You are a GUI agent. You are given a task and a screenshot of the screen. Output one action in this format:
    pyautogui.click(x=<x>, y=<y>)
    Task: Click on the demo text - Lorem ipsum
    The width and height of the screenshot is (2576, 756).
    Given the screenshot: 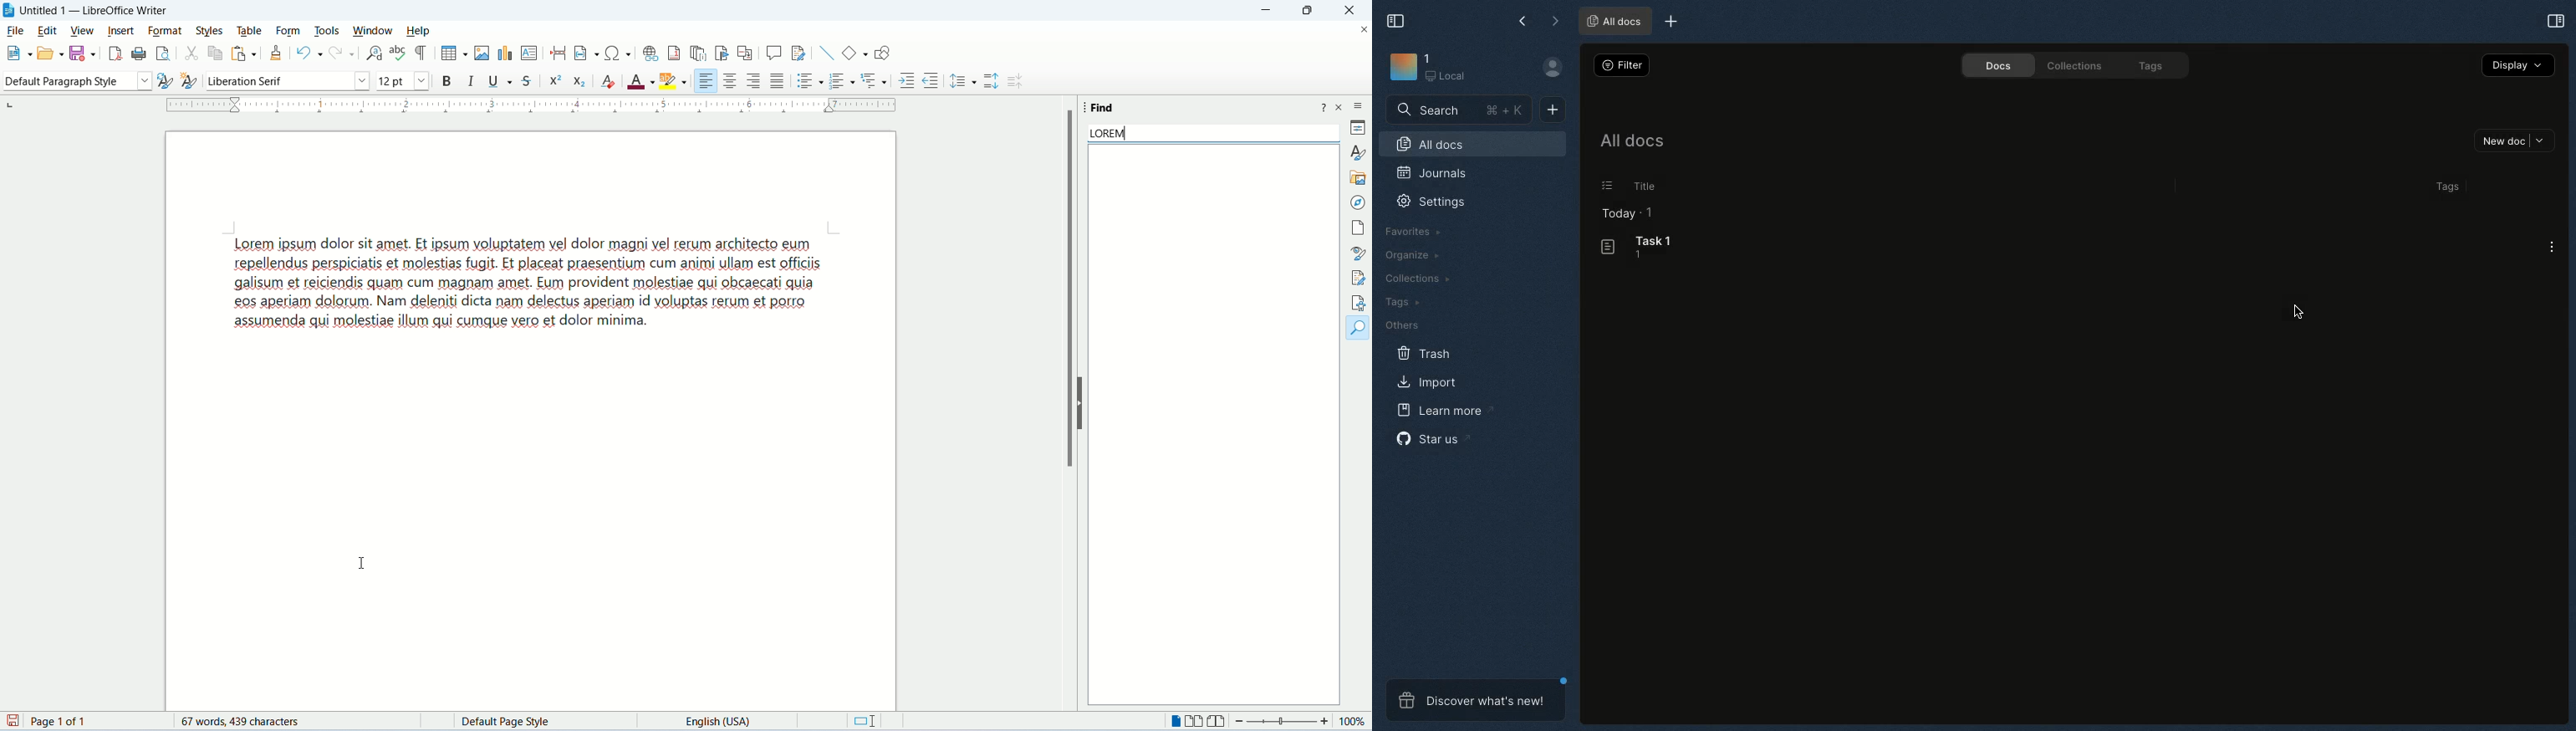 What is the action you would take?
    pyautogui.click(x=553, y=295)
    